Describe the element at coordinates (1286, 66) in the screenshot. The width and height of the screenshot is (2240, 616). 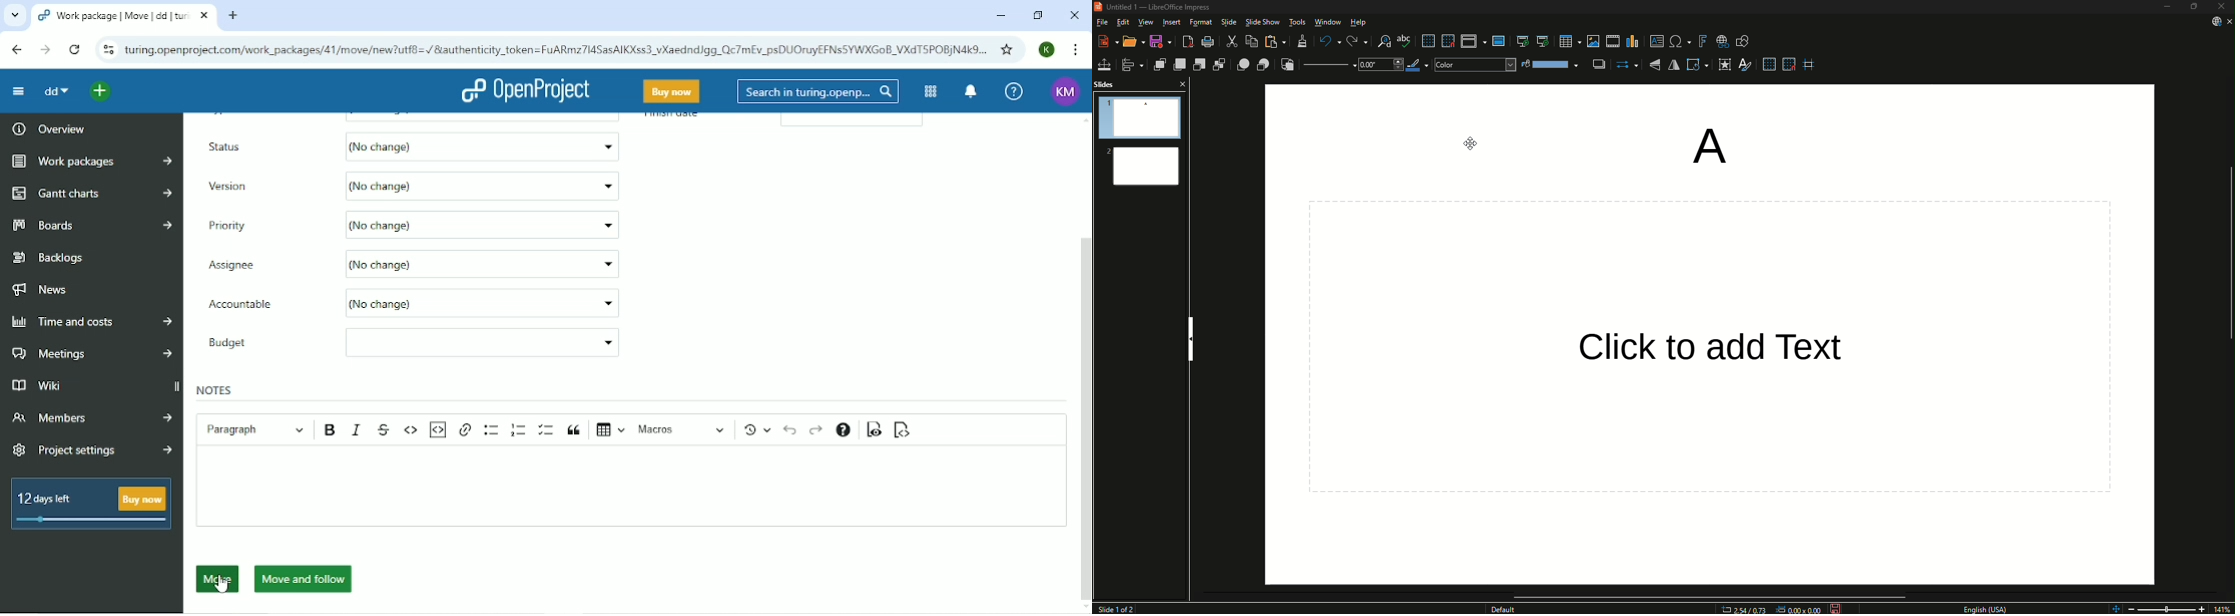
I see `Reverse` at that location.